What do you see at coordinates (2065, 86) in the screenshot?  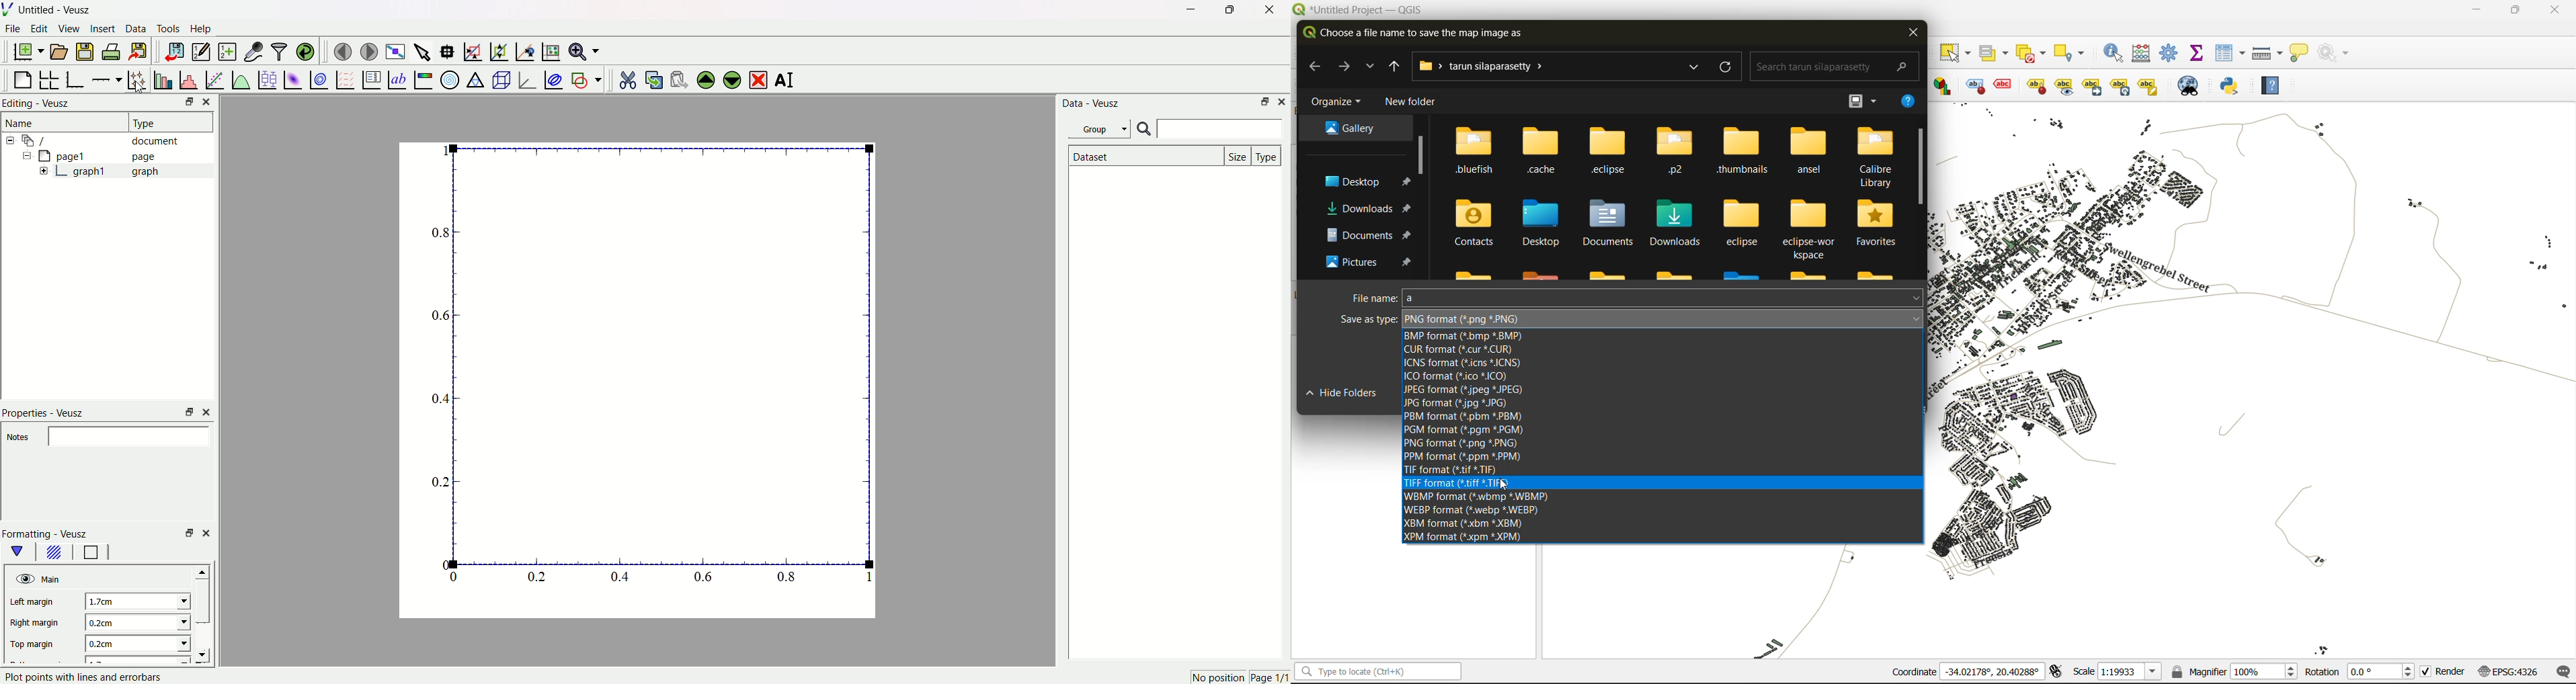 I see `Move a label, diagrams or callout ` at bounding box center [2065, 86].